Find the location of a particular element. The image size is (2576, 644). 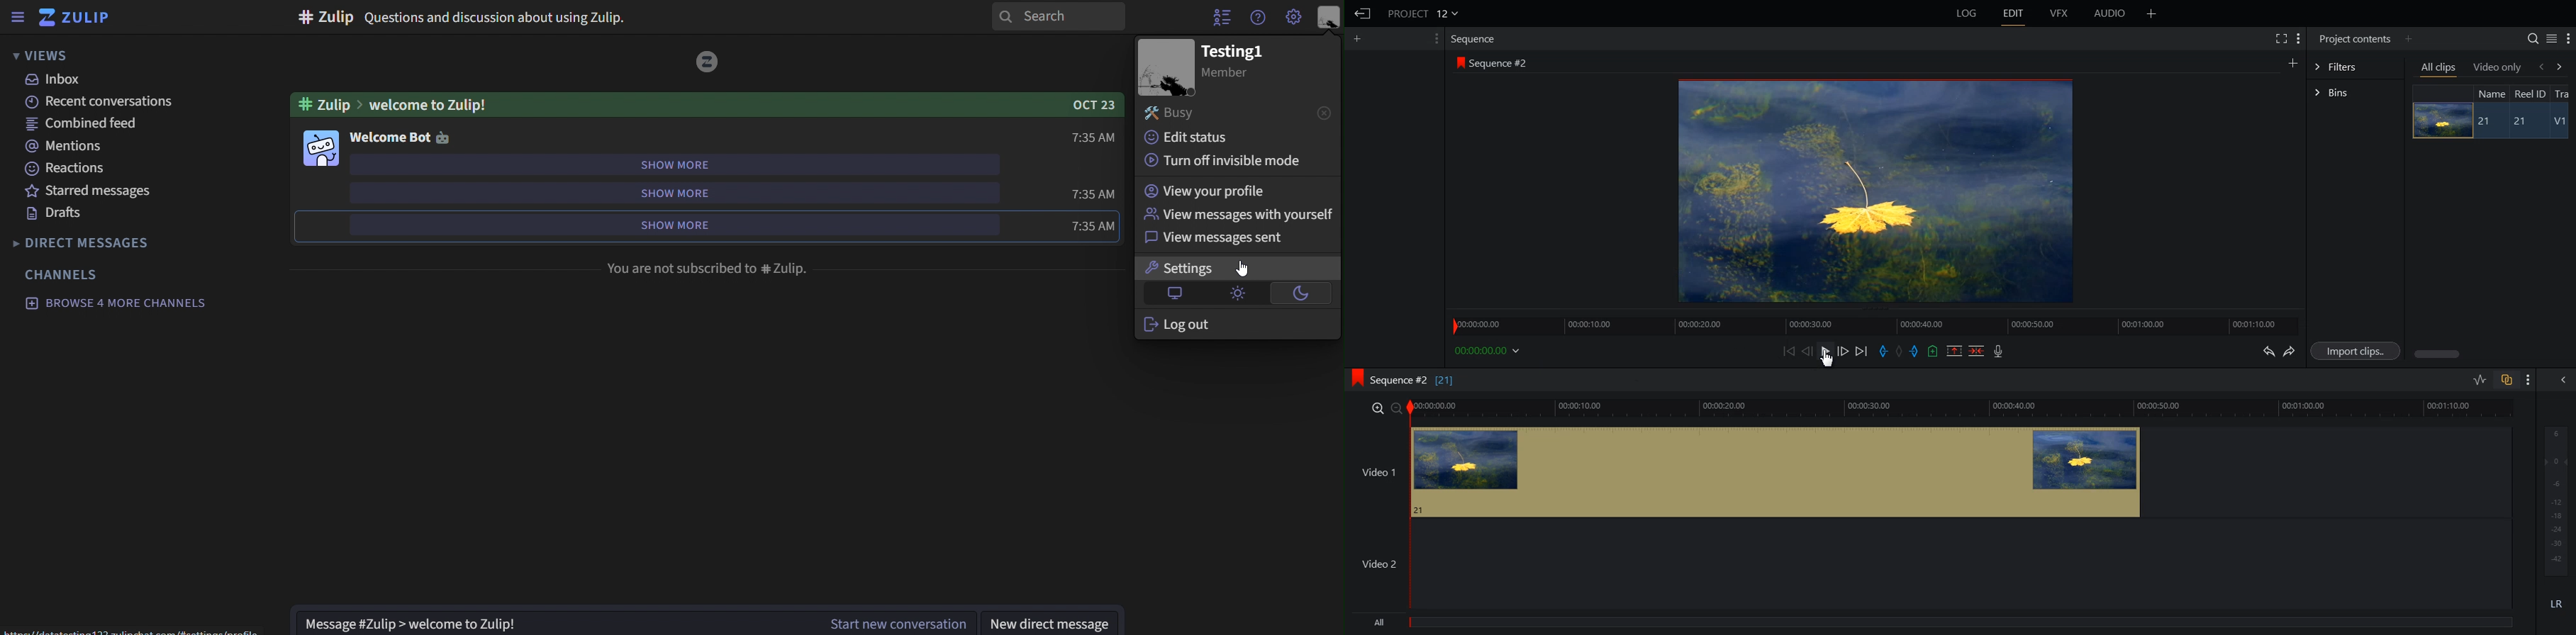

starred messages is located at coordinates (91, 191).